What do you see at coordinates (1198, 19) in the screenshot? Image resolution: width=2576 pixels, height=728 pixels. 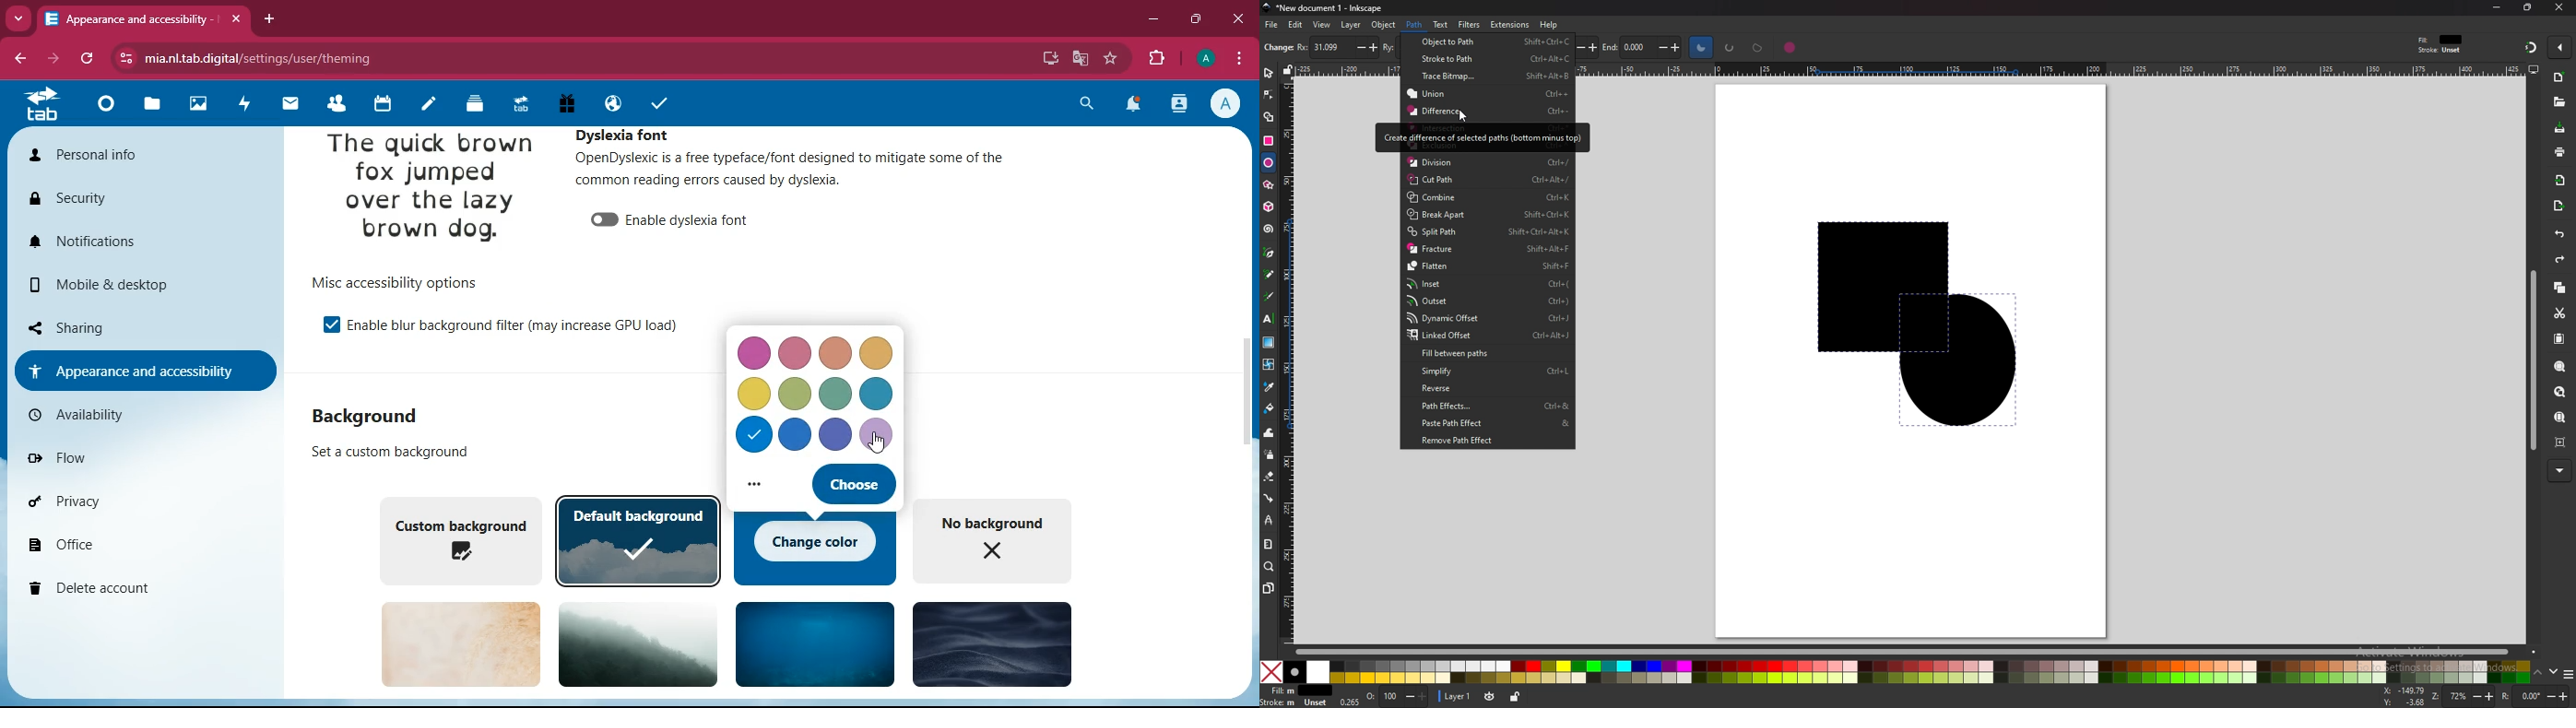 I see `maximize` at bounding box center [1198, 19].